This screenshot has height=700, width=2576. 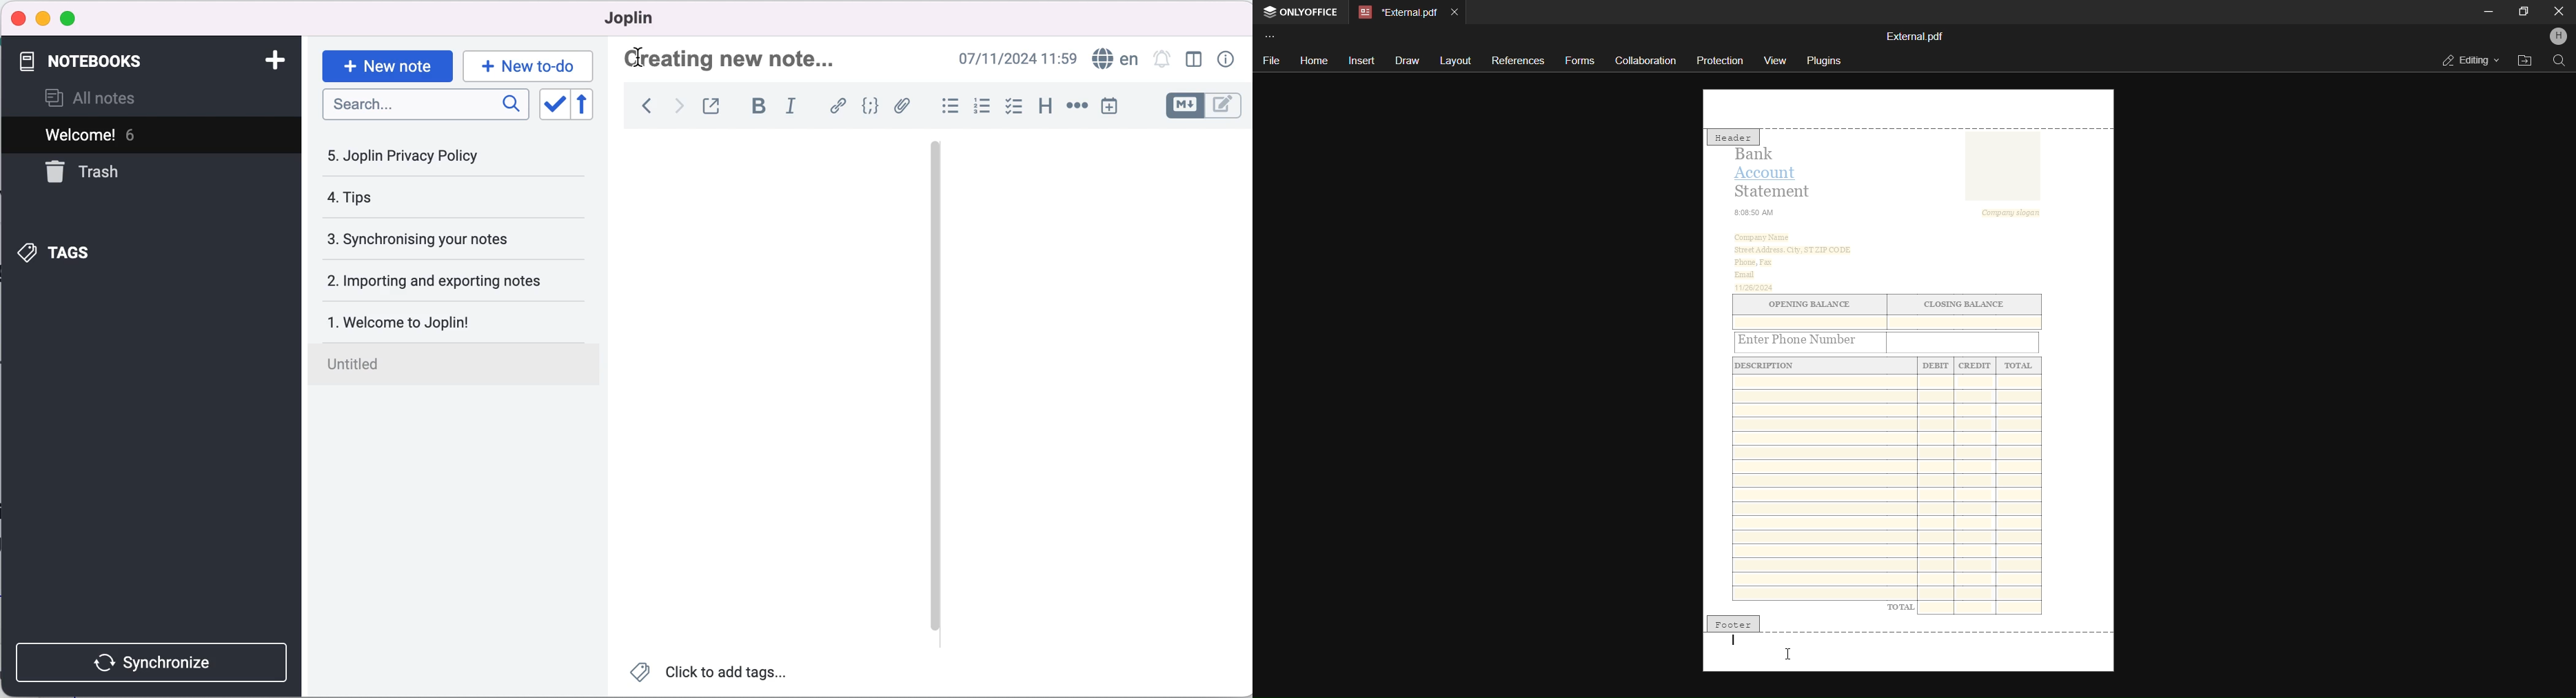 What do you see at coordinates (424, 105) in the screenshot?
I see `search` at bounding box center [424, 105].